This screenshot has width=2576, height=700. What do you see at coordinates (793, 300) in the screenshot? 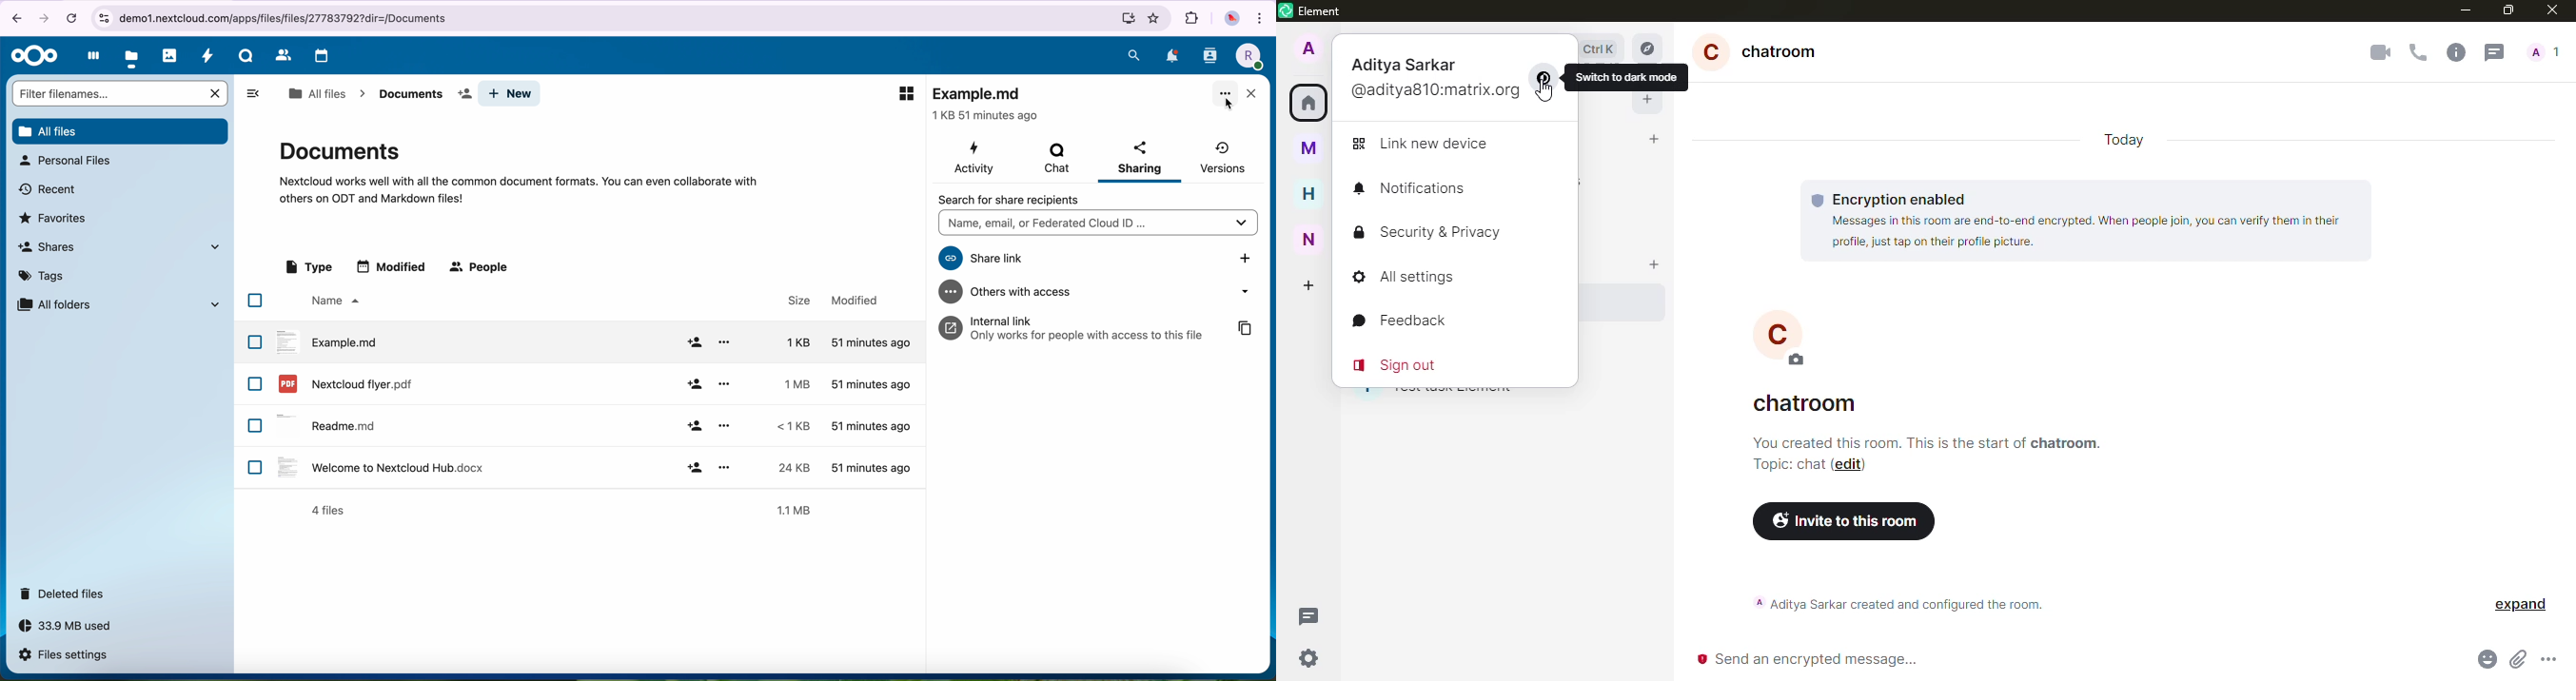
I see `size` at bounding box center [793, 300].